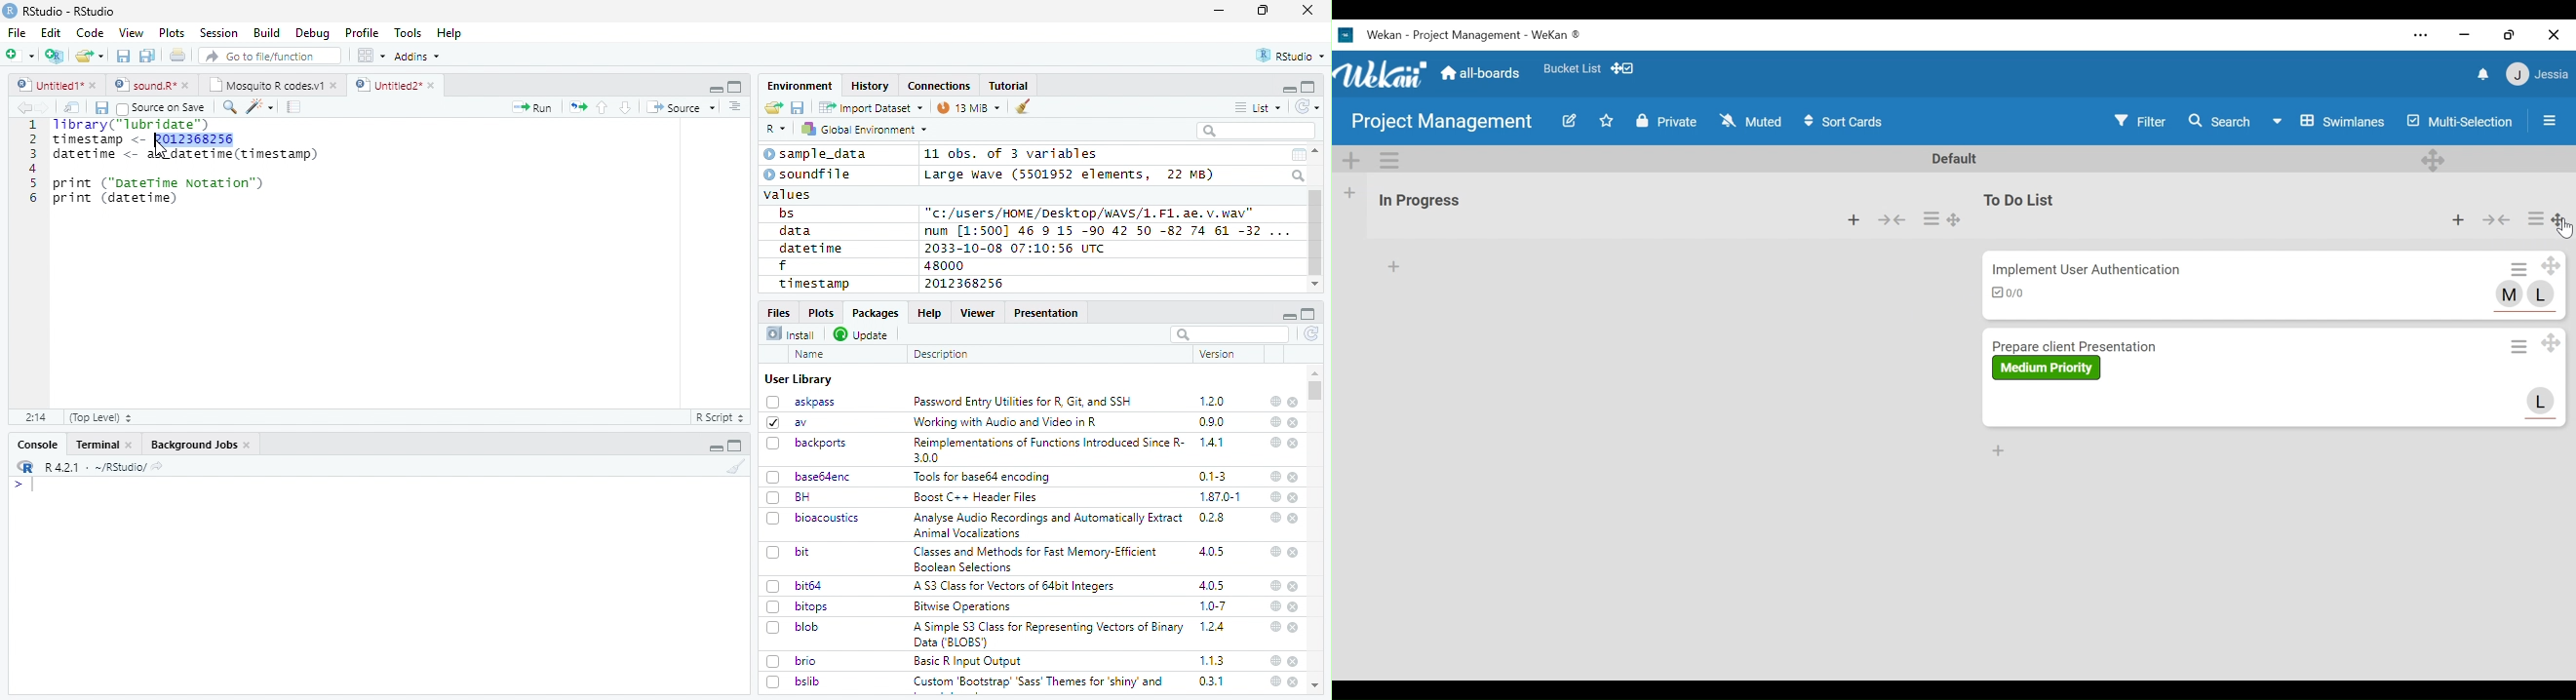 Image resolution: width=2576 pixels, height=700 pixels. I want to click on Edit, so click(51, 32).